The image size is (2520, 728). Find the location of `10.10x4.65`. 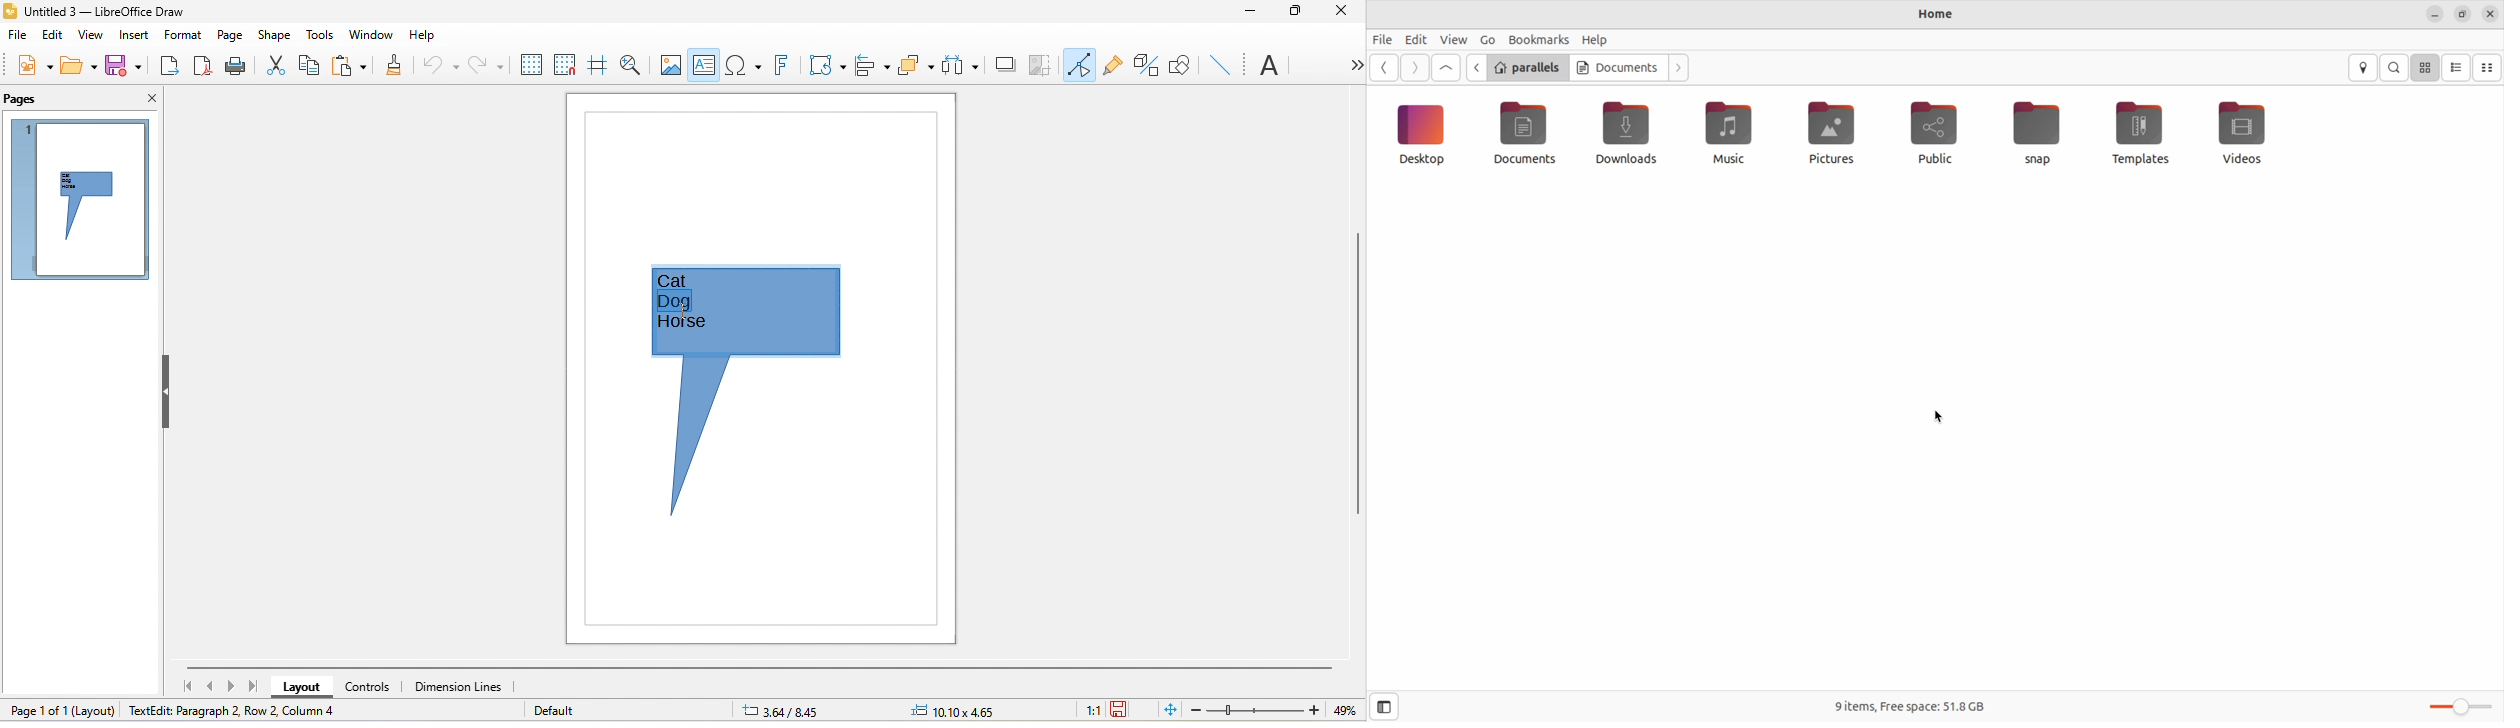

10.10x4.65 is located at coordinates (972, 710).